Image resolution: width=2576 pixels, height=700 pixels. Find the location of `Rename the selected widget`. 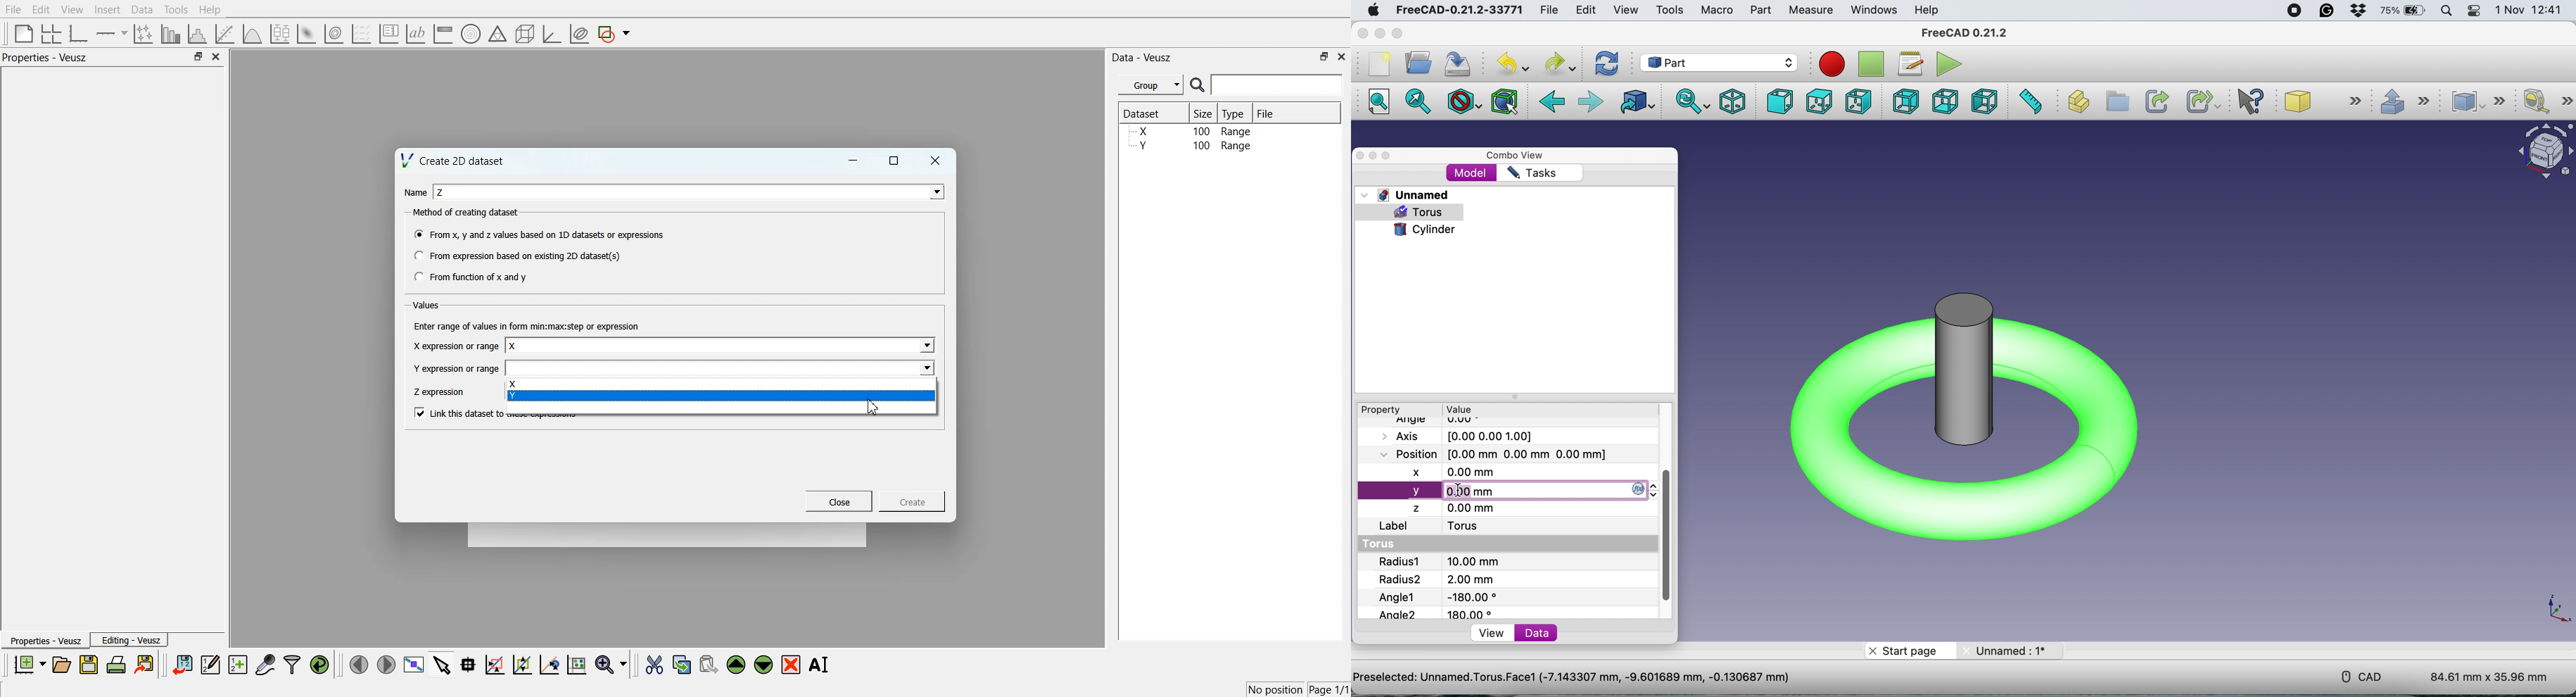

Rename the selected widget is located at coordinates (820, 665).